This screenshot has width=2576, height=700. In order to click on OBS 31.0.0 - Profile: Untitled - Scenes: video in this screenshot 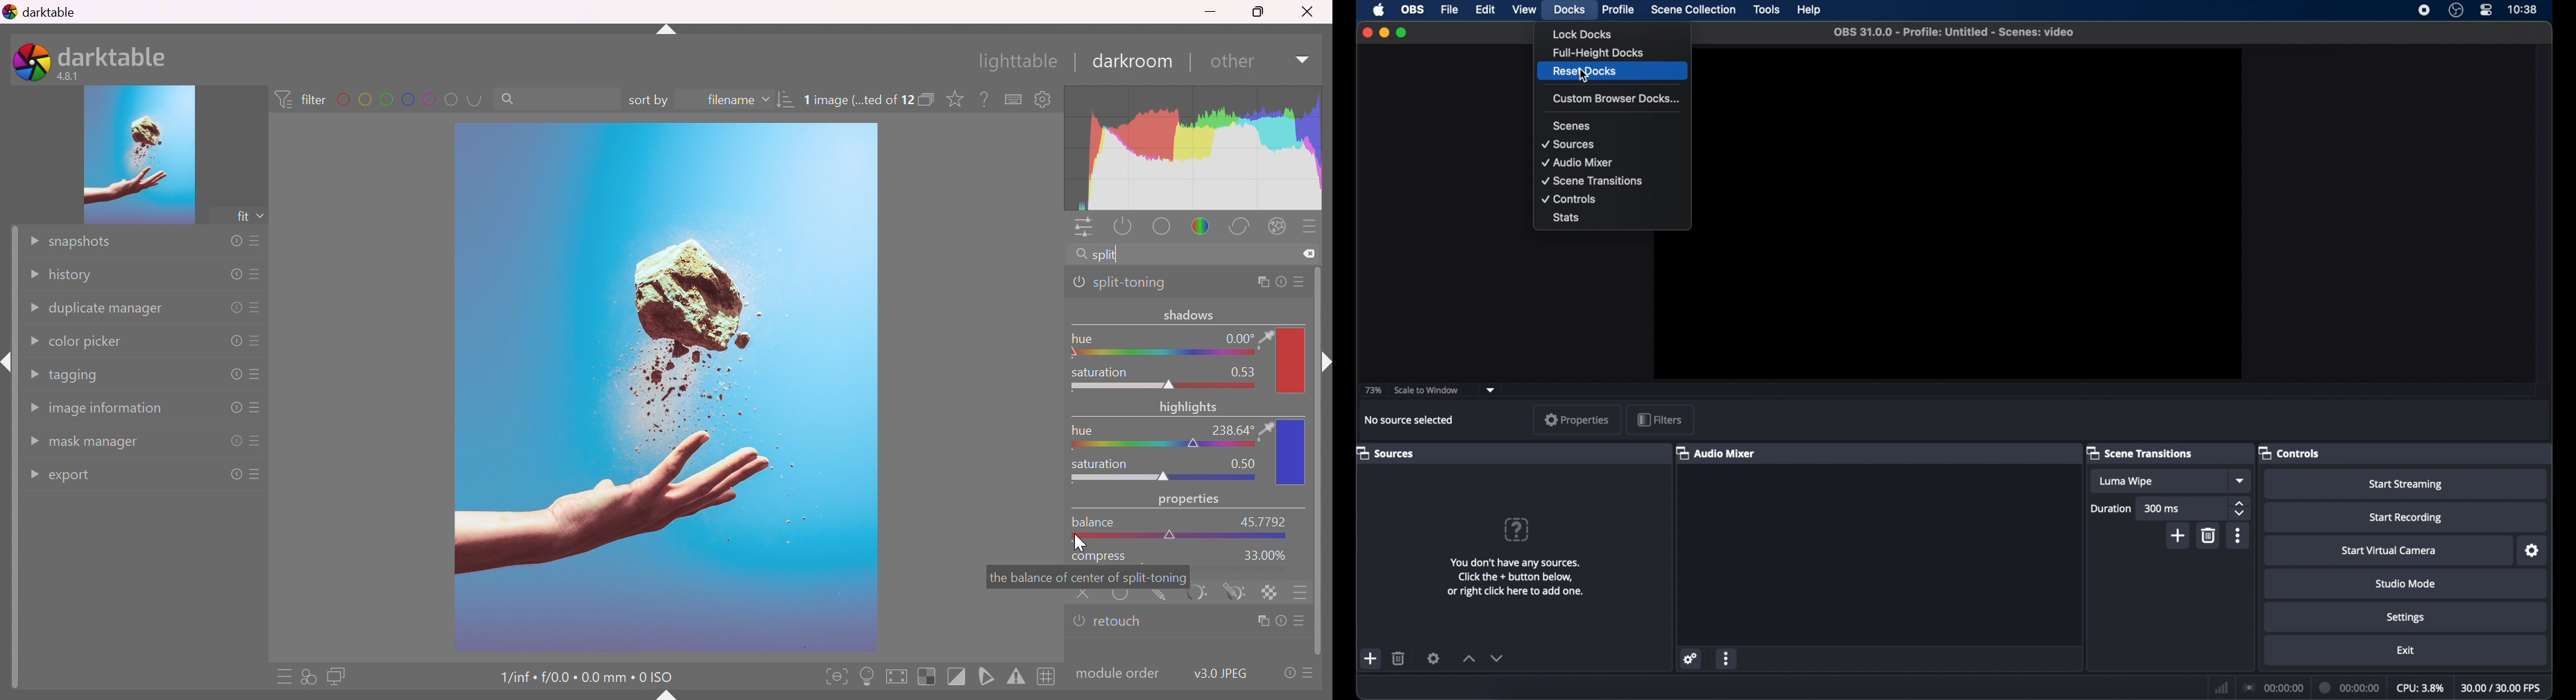, I will do `click(1954, 32)`.